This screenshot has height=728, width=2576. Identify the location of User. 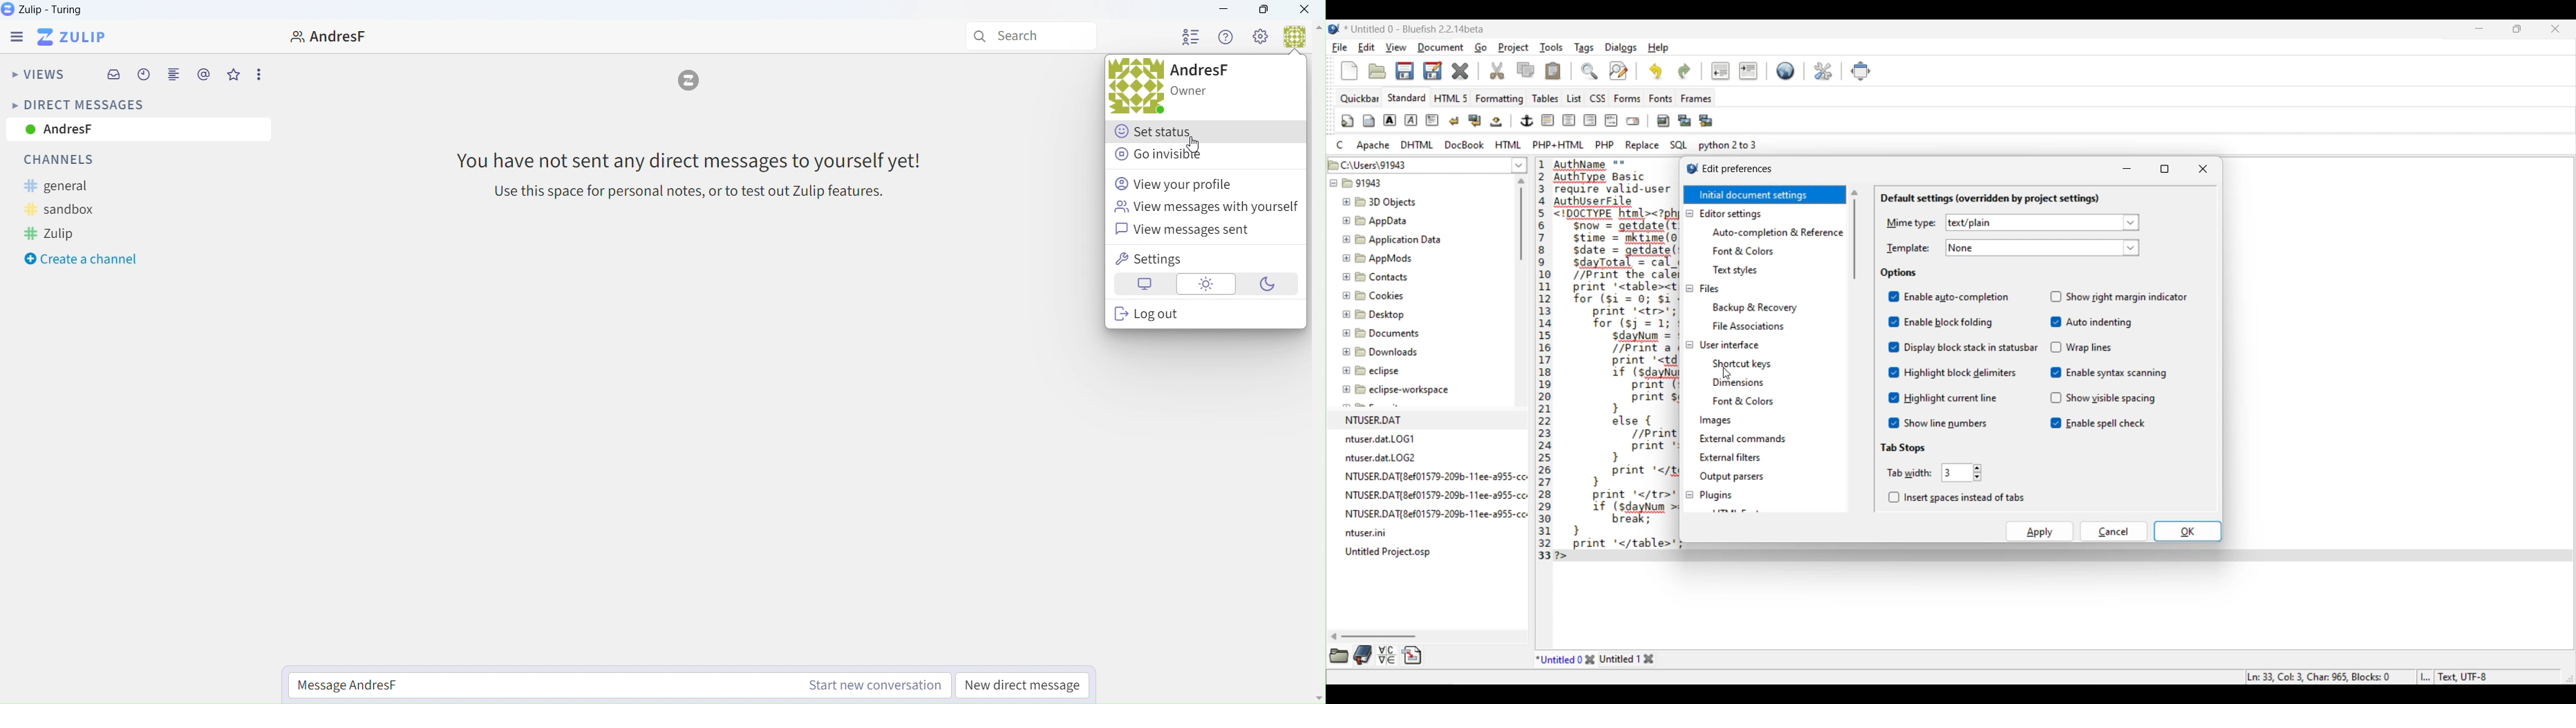
(1301, 41).